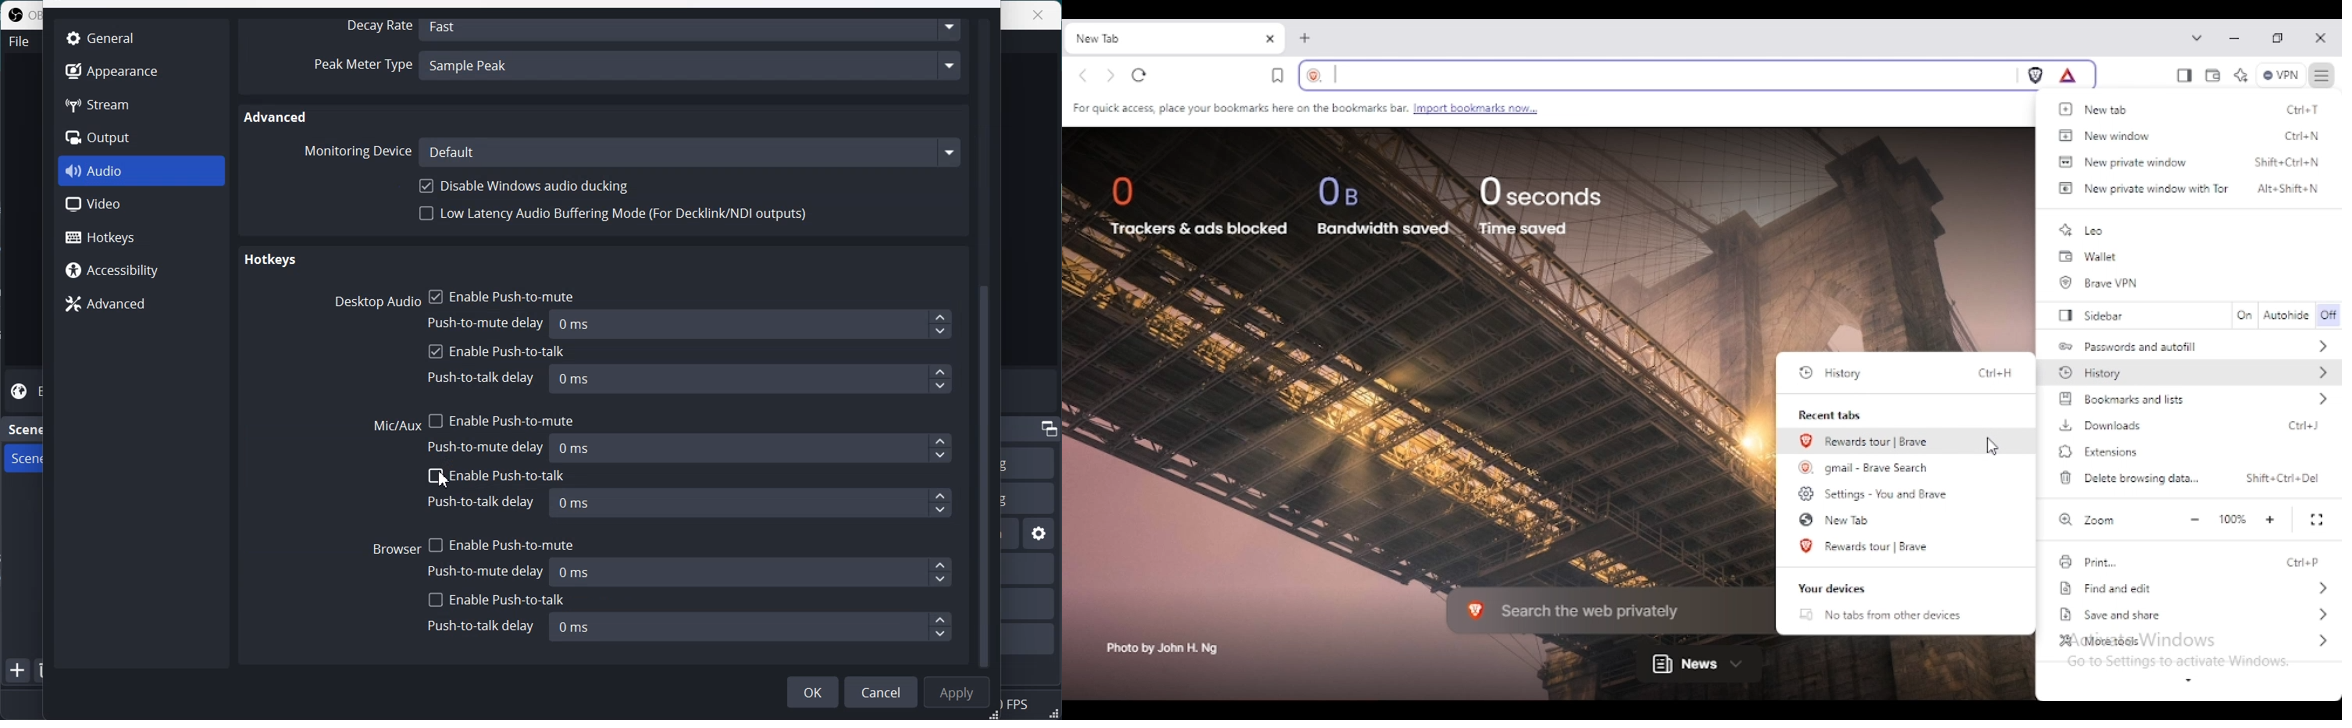 The height and width of the screenshot is (728, 2352). I want to click on 0 ms, so click(752, 504).